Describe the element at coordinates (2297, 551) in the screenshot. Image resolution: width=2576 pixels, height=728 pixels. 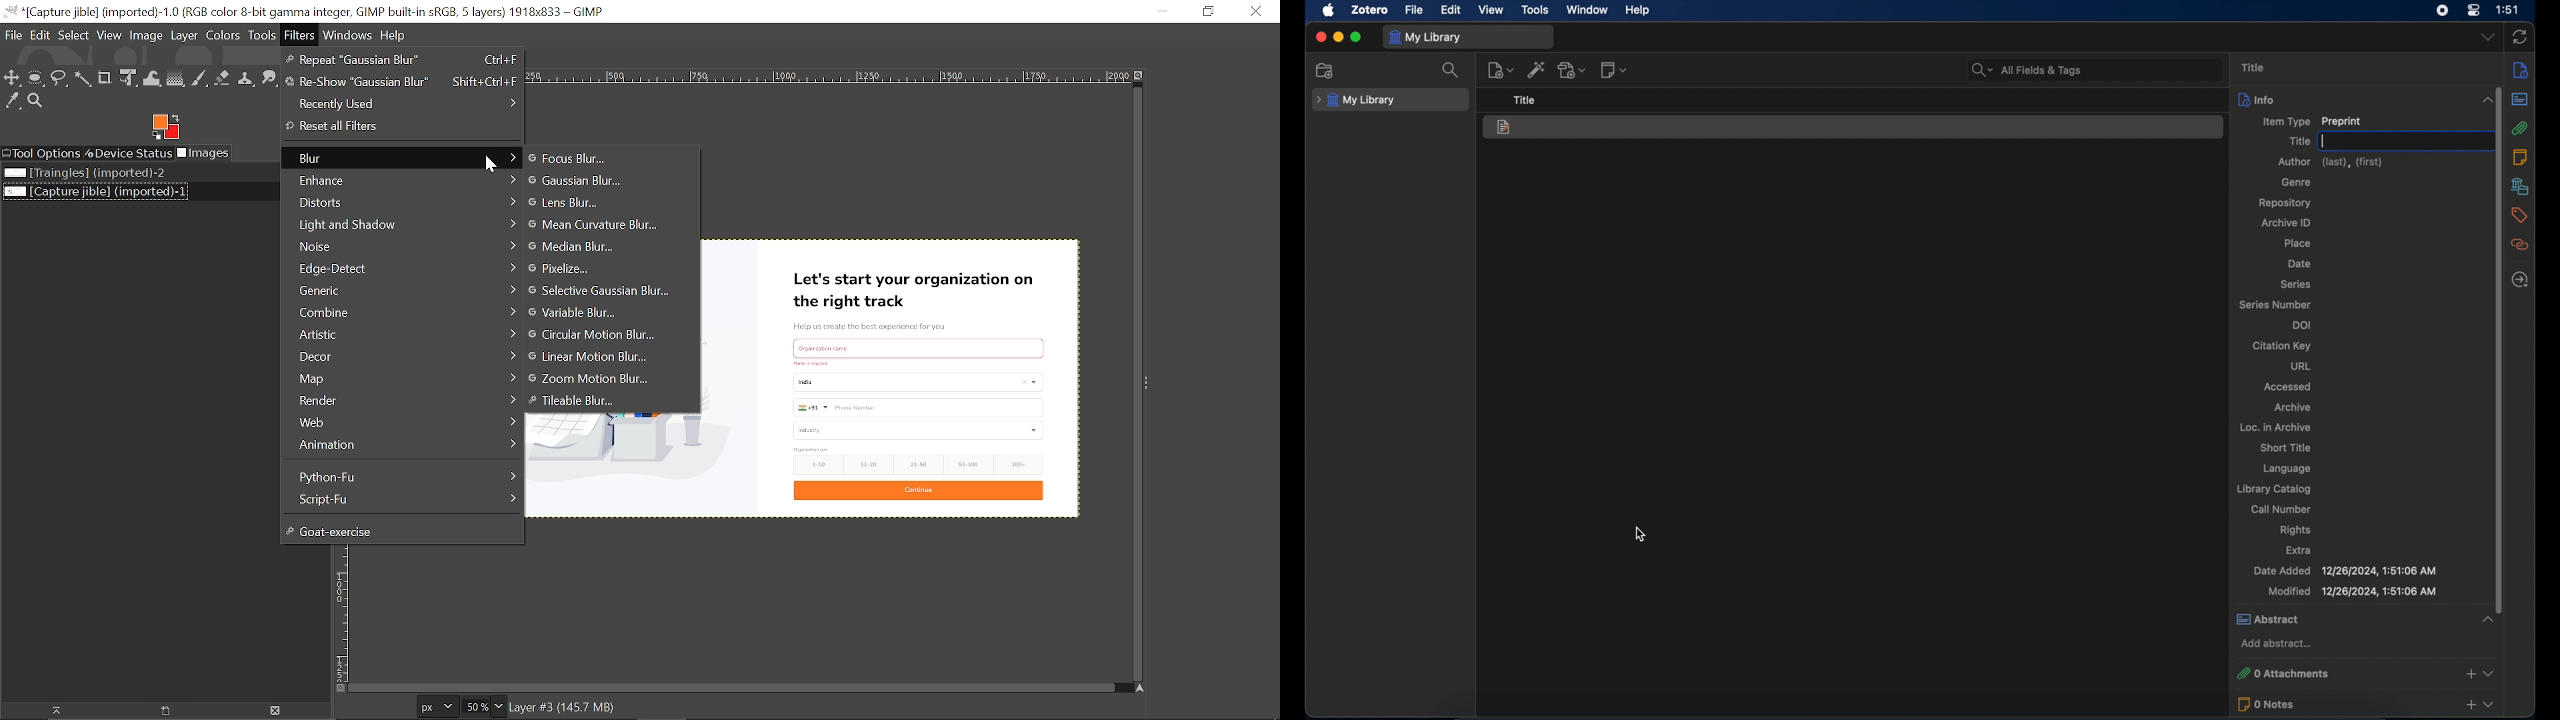
I see `extra` at that location.